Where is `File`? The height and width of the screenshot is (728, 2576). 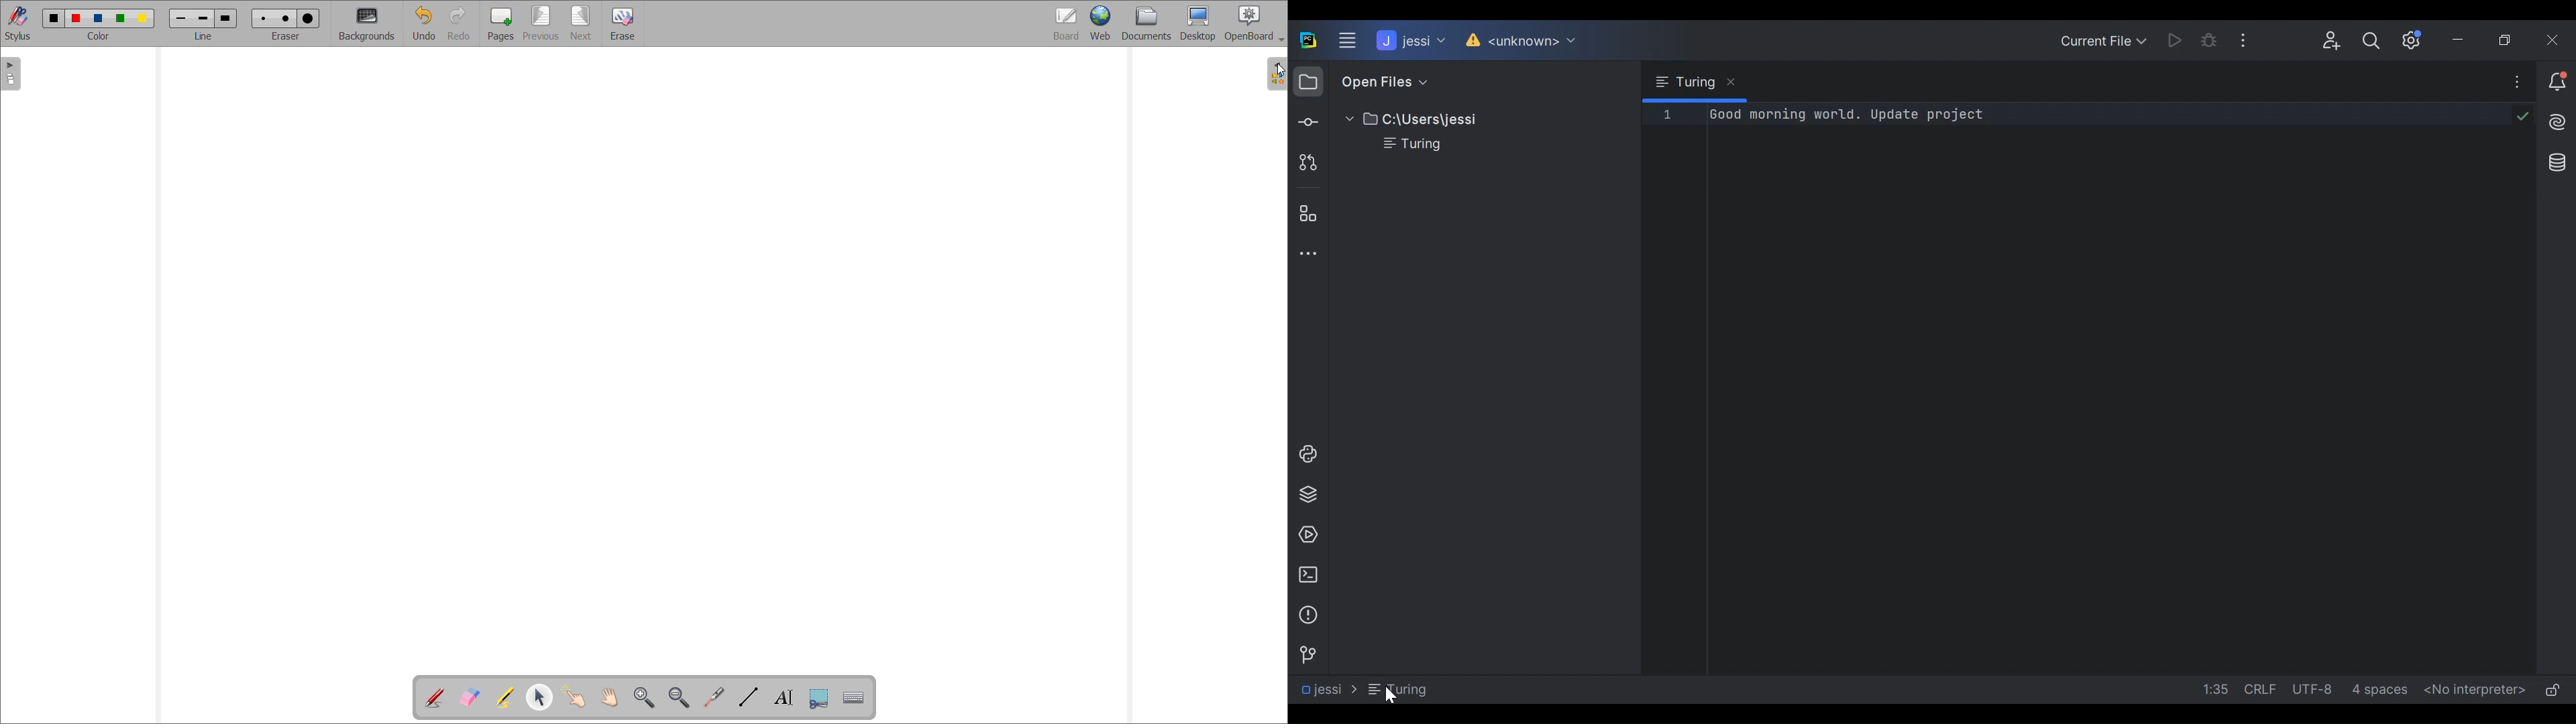 File is located at coordinates (1404, 145).